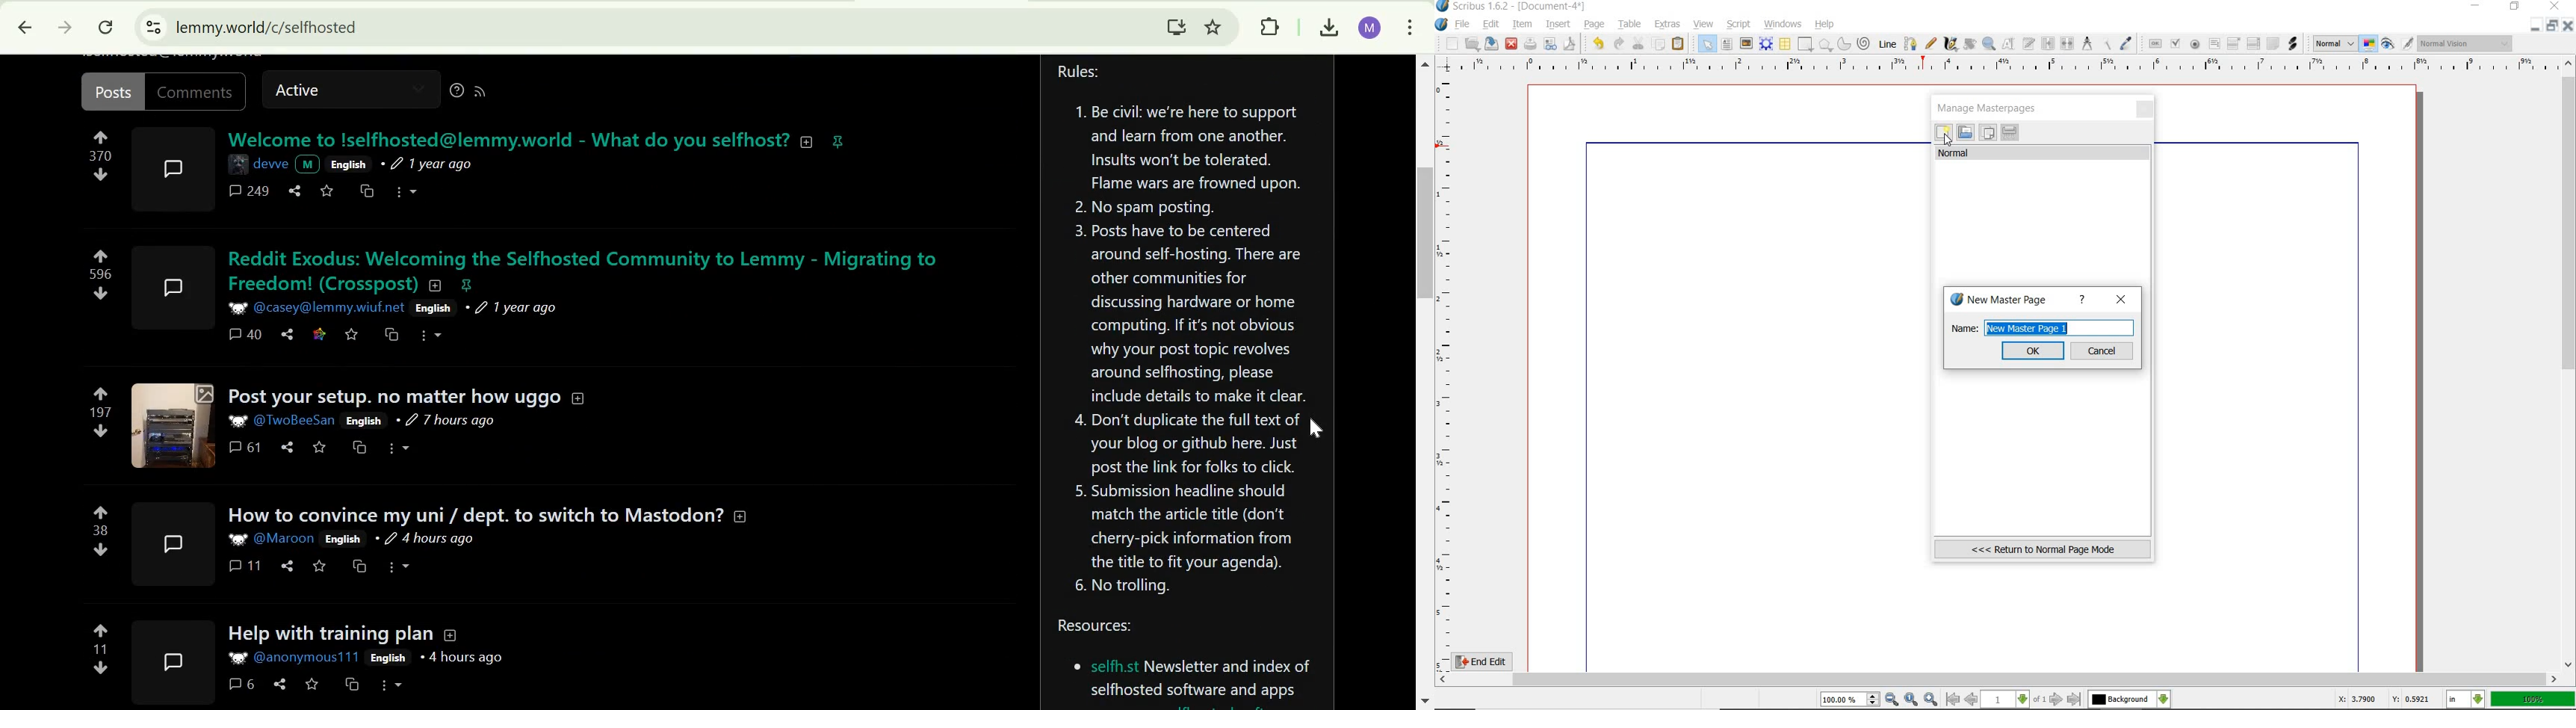 The width and height of the screenshot is (2576, 728). I want to click on shape, so click(1806, 45).